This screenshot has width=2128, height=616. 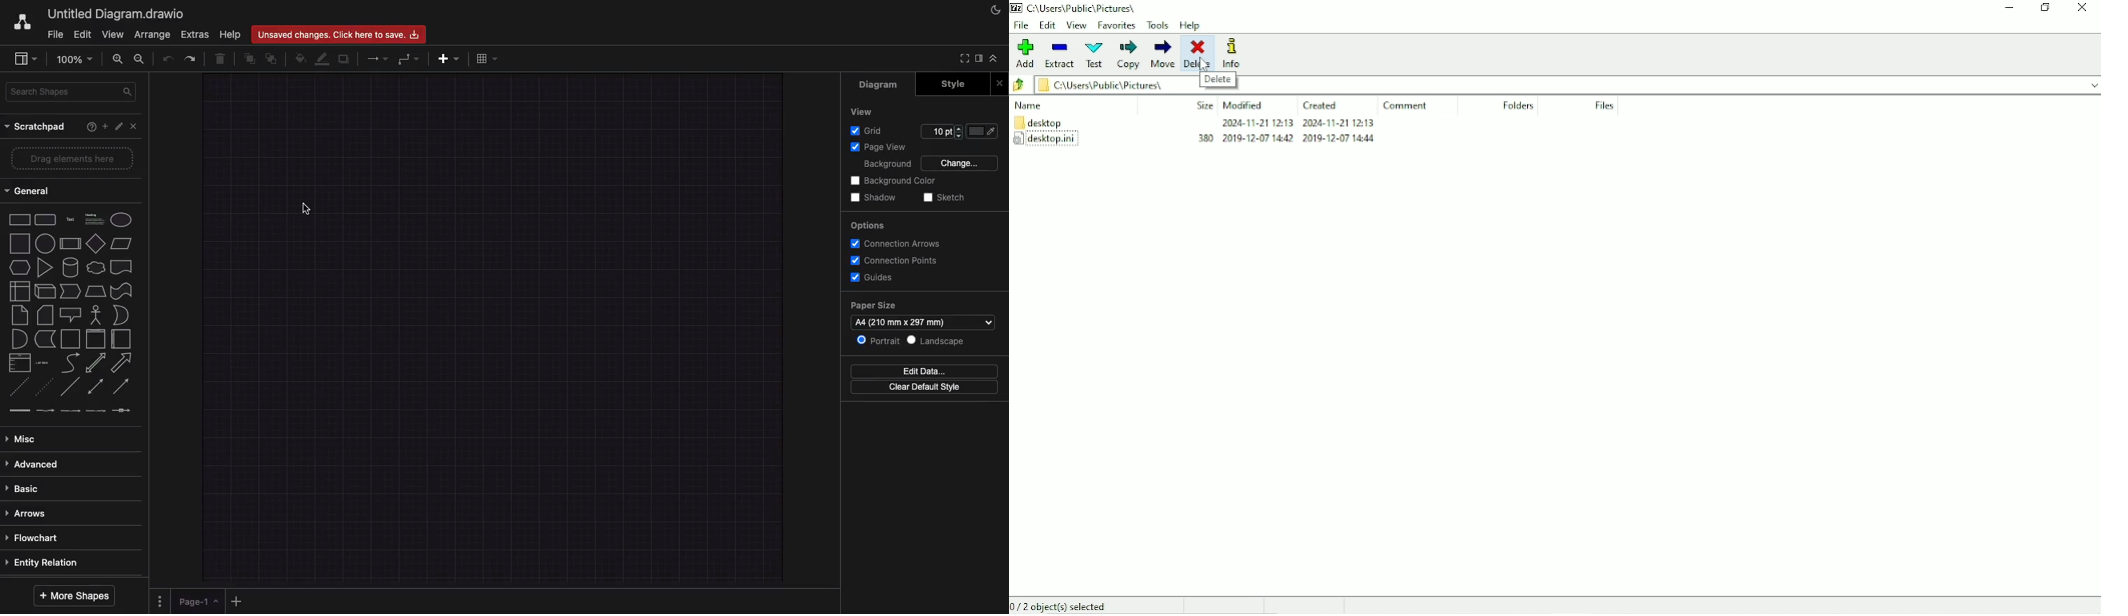 What do you see at coordinates (44, 561) in the screenshot?
I see `Entity relation` at bounding box center [44, 561].